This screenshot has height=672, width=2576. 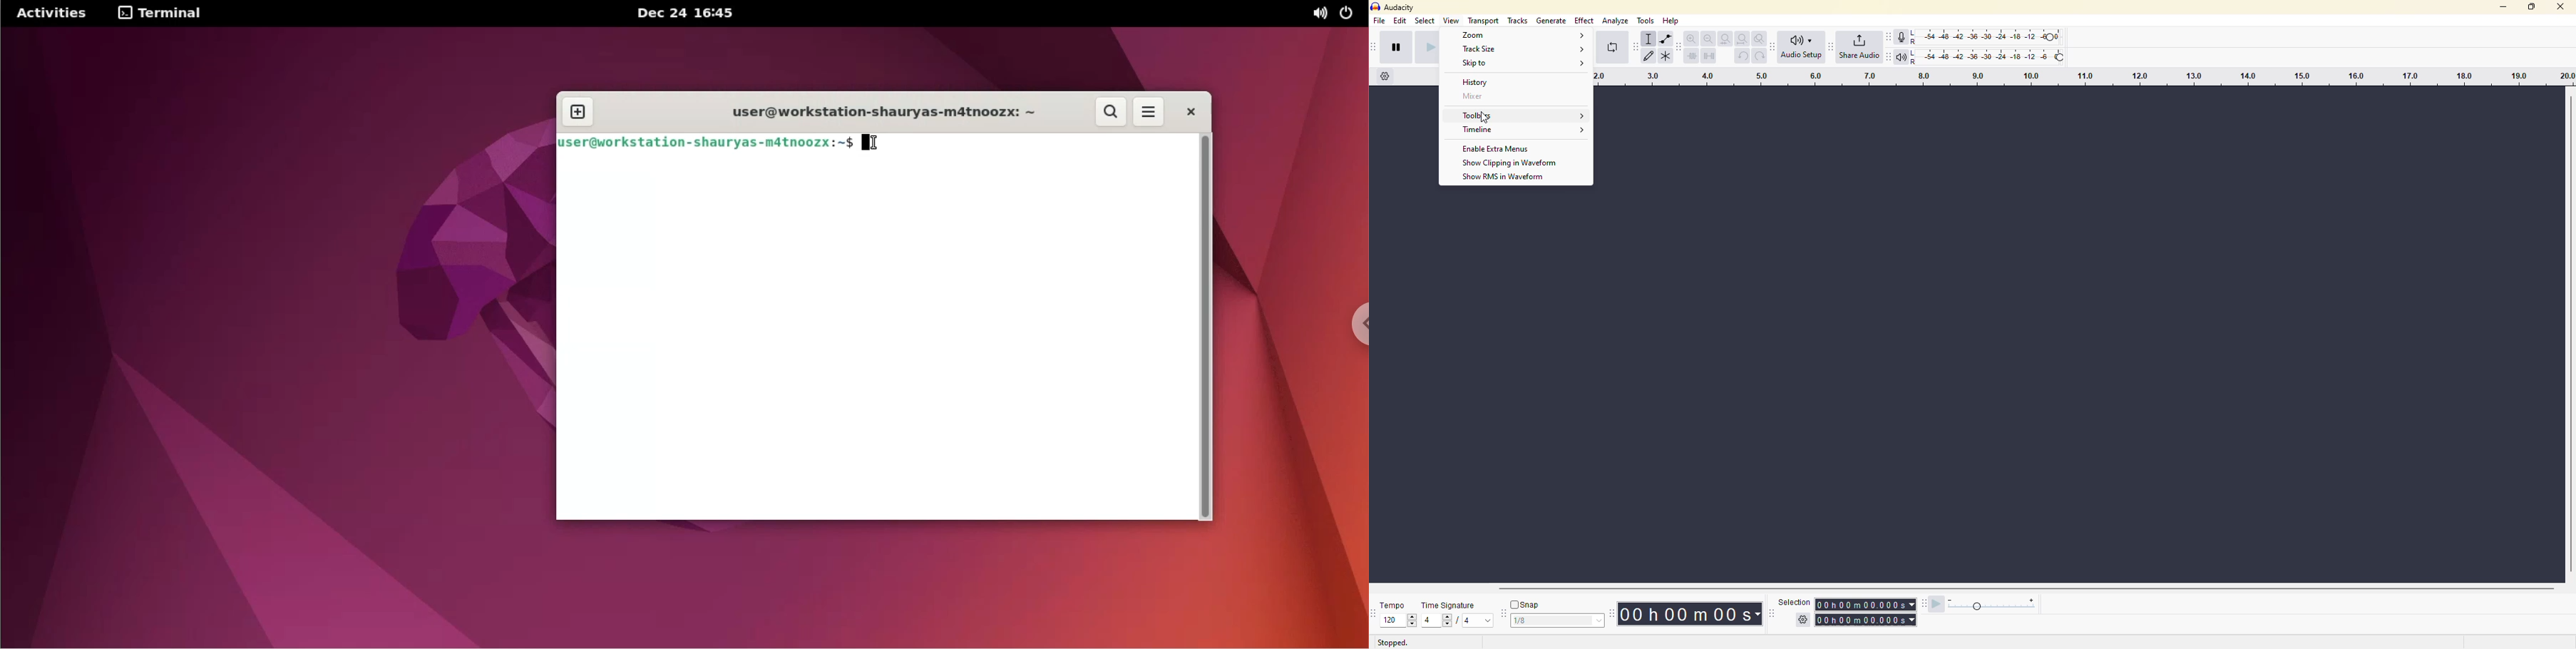 What do you see at coordinates (1600, 621) in the screenshot?
I see `drop down` at bounding box center [1600, 621].